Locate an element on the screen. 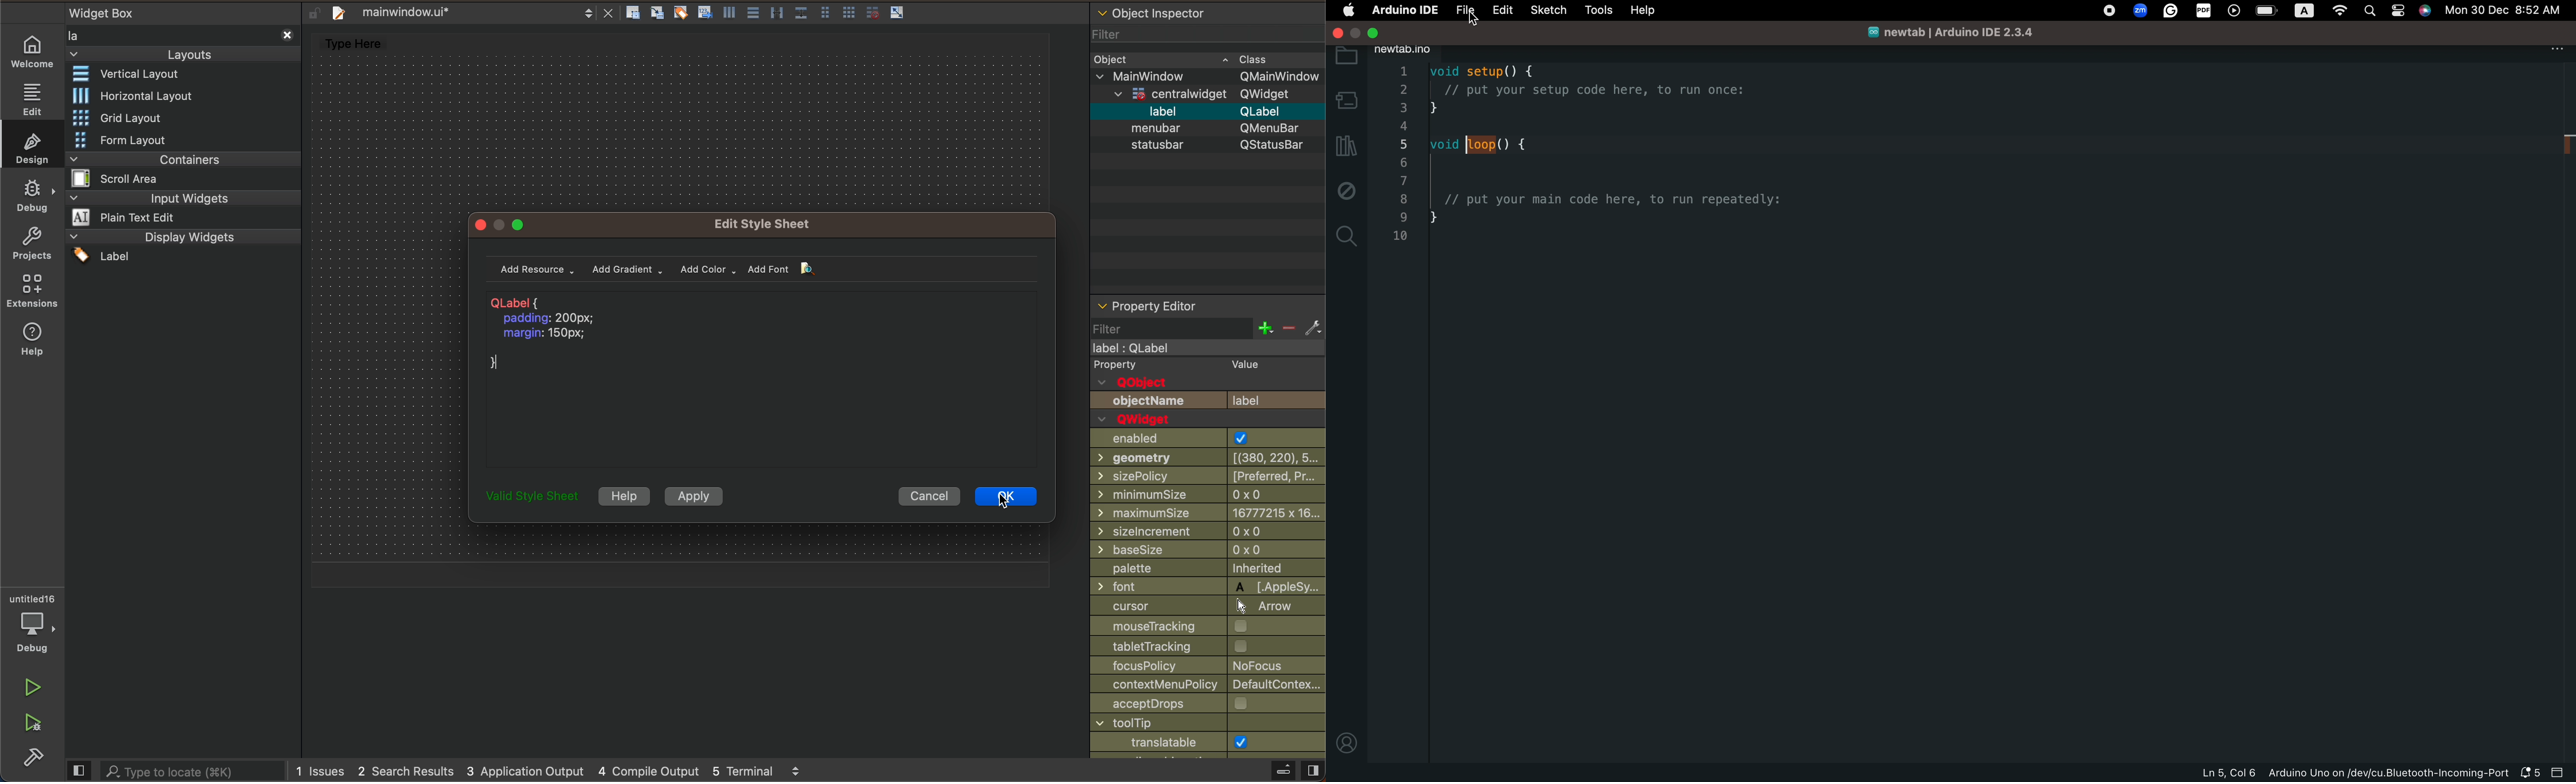 This screenshot has width=2576, height=784. min size is located at coordinates (1209, 493).